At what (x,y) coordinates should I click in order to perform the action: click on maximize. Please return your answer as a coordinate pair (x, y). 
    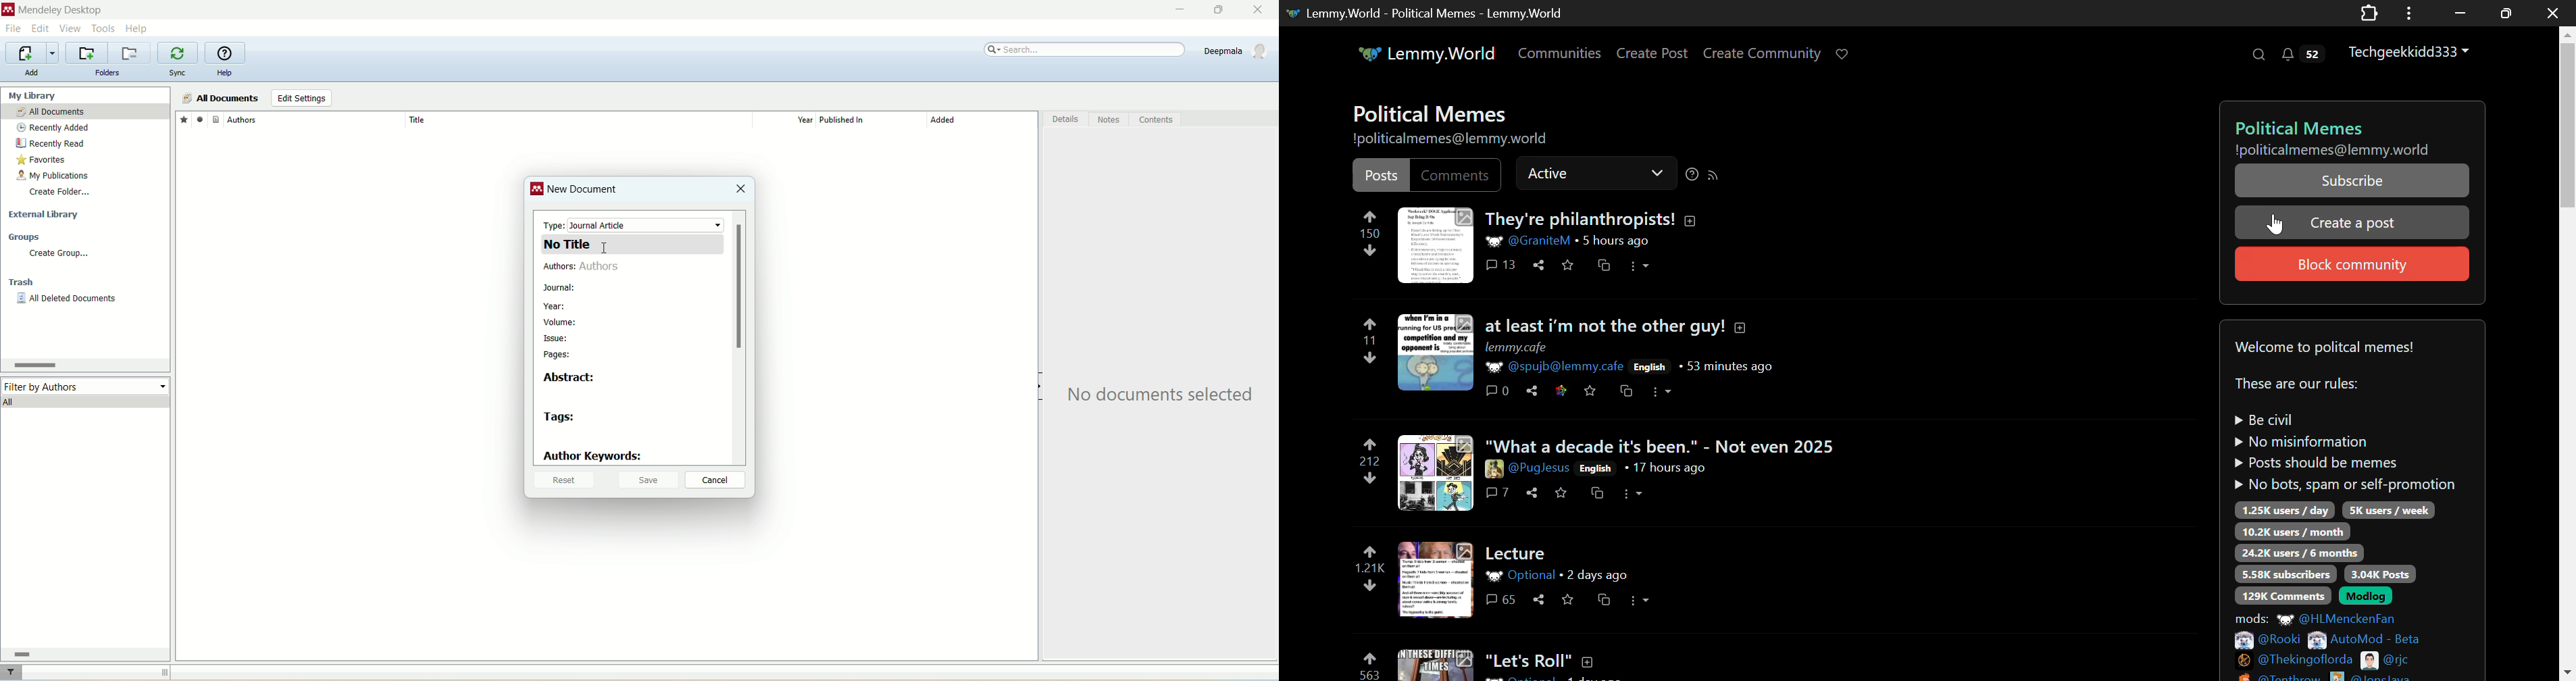
    Looking at the image, I should click on (1216, 10).